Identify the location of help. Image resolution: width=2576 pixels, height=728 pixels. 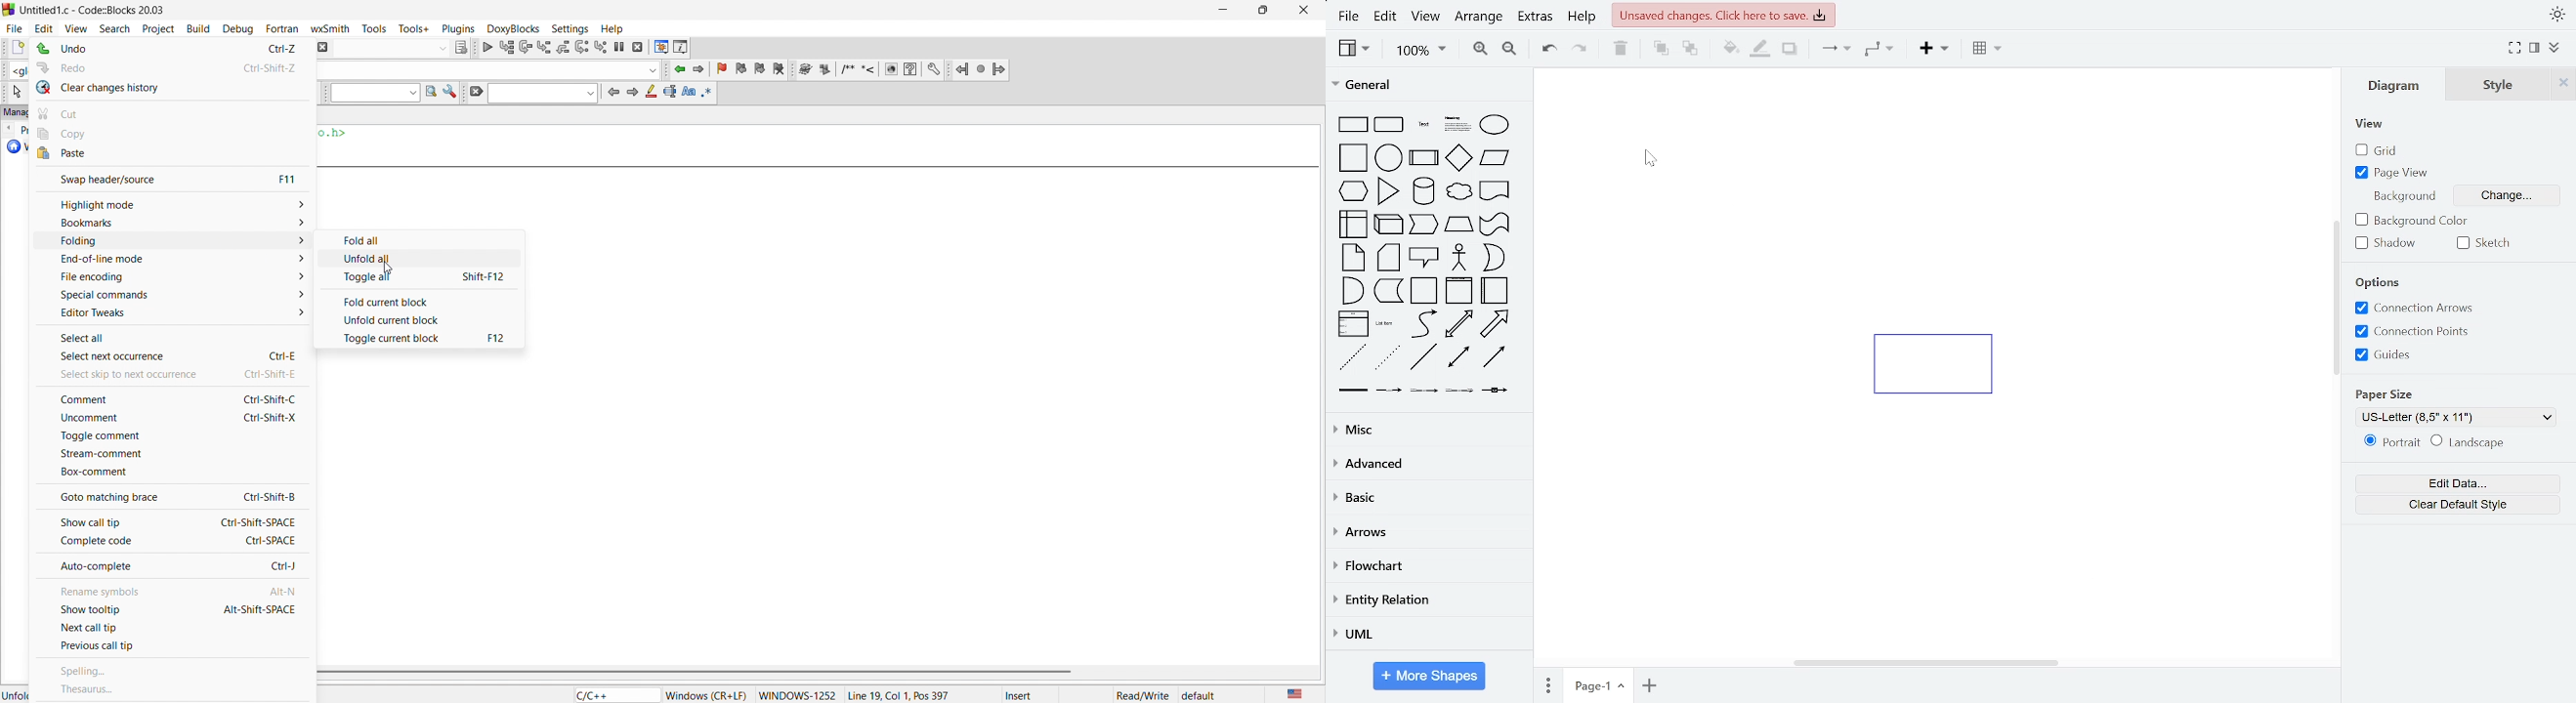
(611, 28).